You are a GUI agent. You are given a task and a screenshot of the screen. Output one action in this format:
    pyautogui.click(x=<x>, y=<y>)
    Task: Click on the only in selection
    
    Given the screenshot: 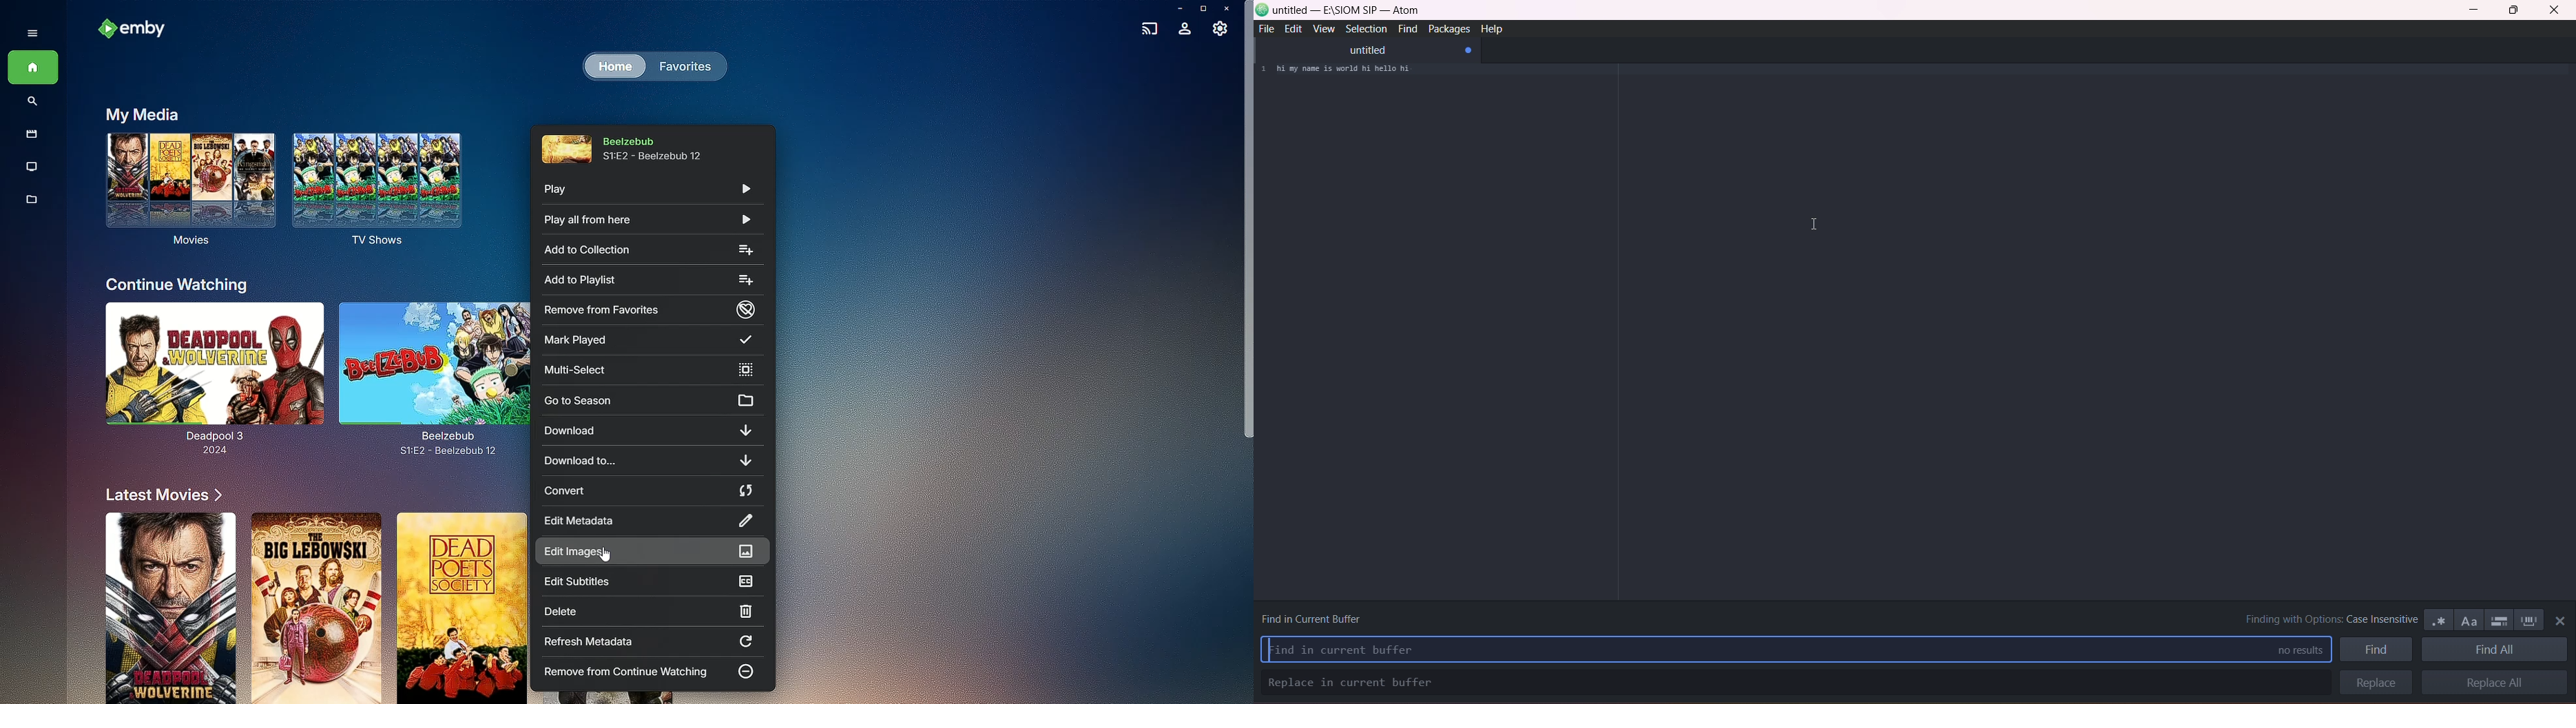 What is the action you would take?
    pyautogui.click(x=2497, y=619)
    